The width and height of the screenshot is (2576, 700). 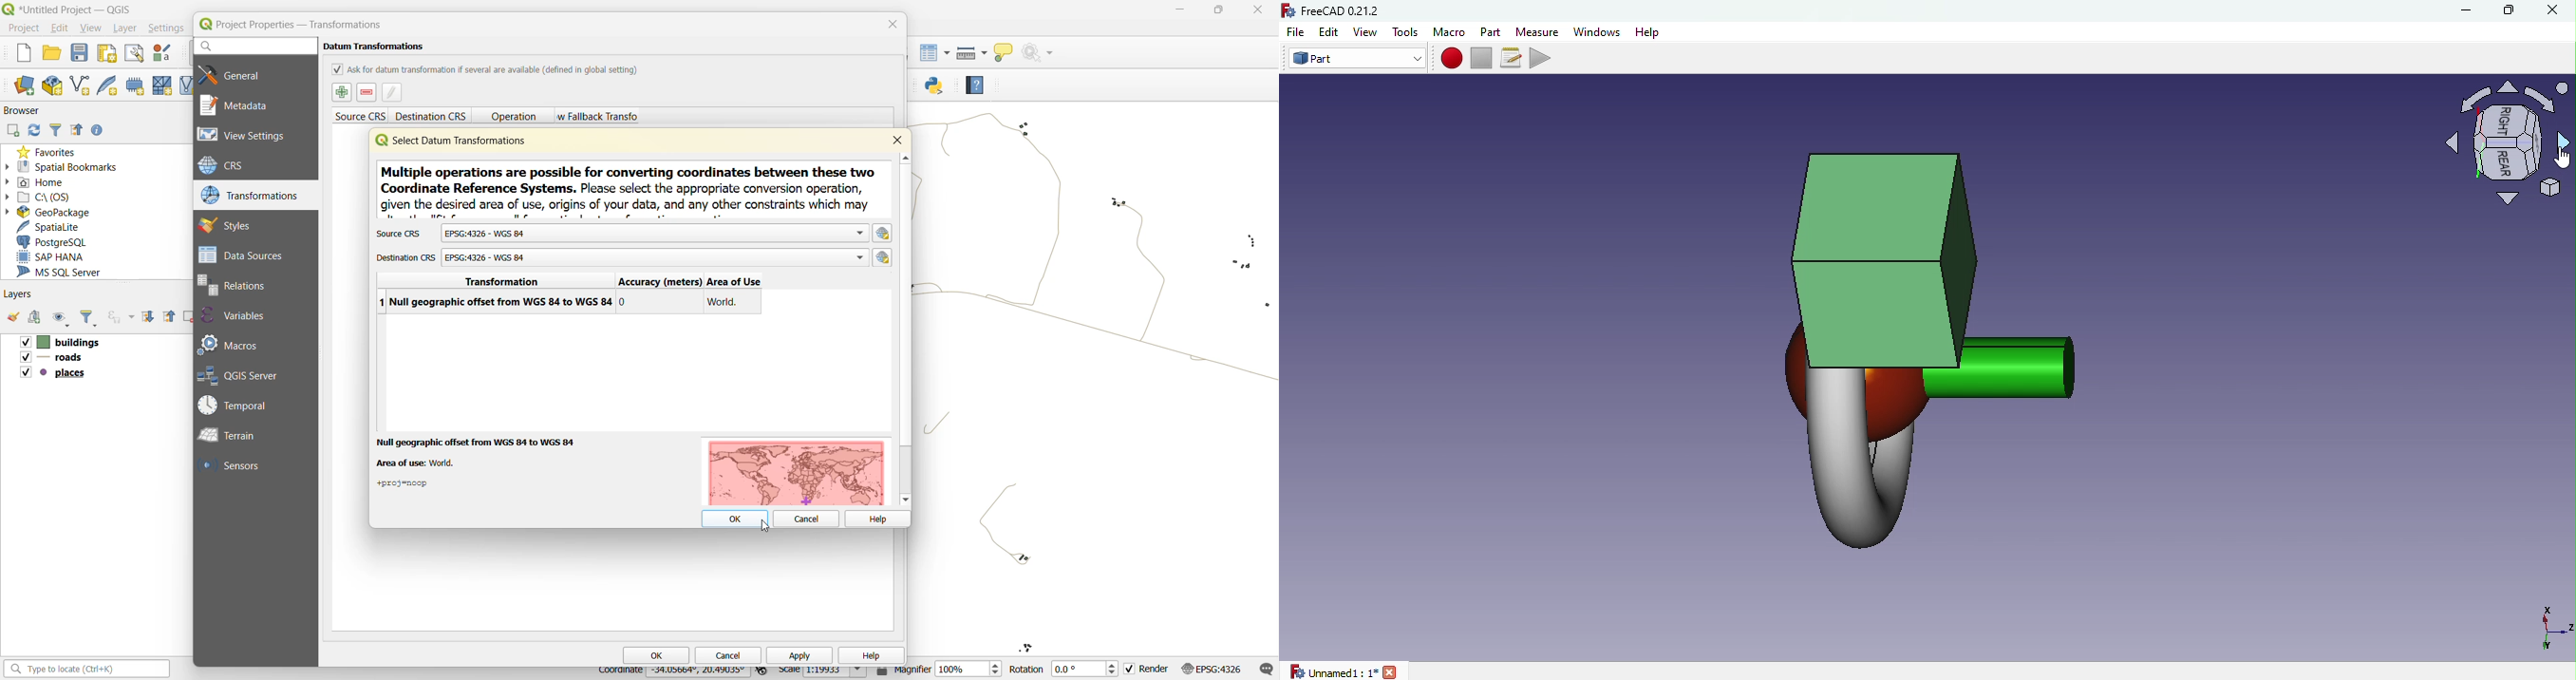 What do you see at coordinates (377, 46) in the screenshot?
I see `datum transformations` at bounding box center [377, 46].